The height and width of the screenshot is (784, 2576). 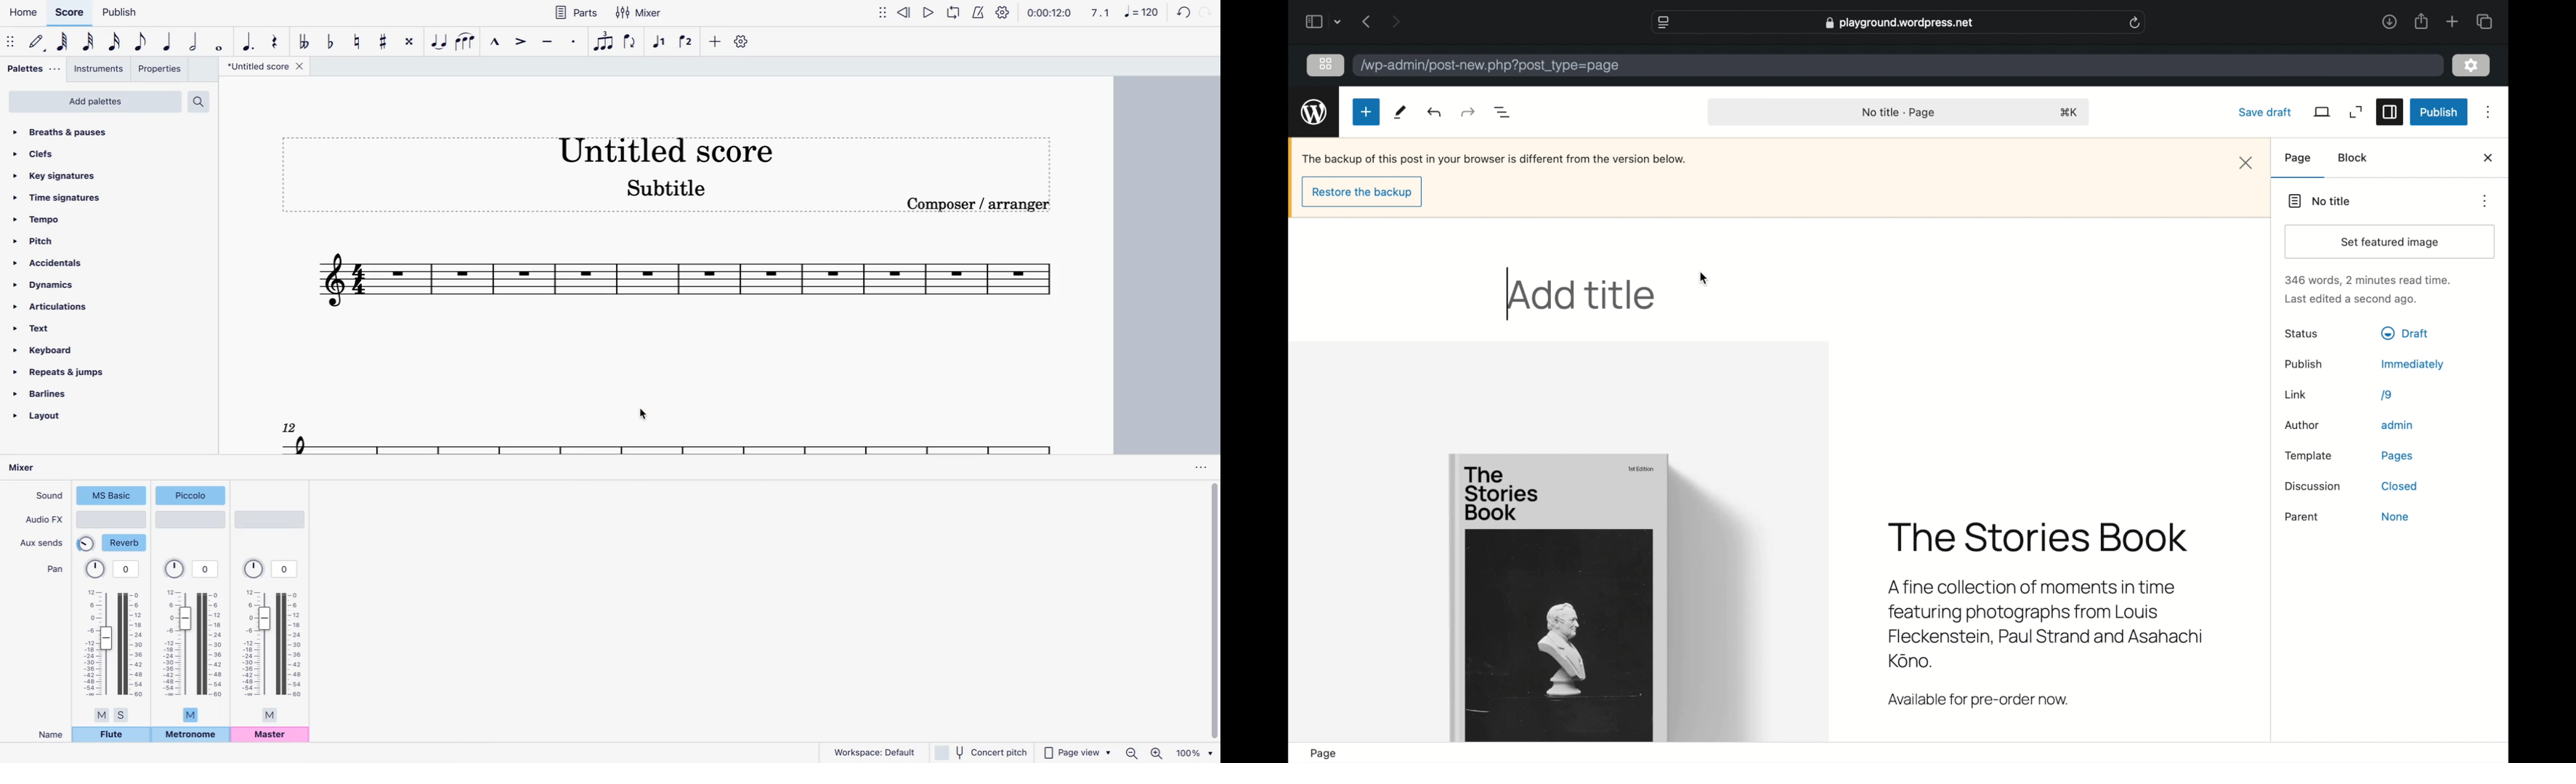 What do you see at coordinates (83, 350) in the screenshot?
I see `keyboard` at bounding box center [83, 350].